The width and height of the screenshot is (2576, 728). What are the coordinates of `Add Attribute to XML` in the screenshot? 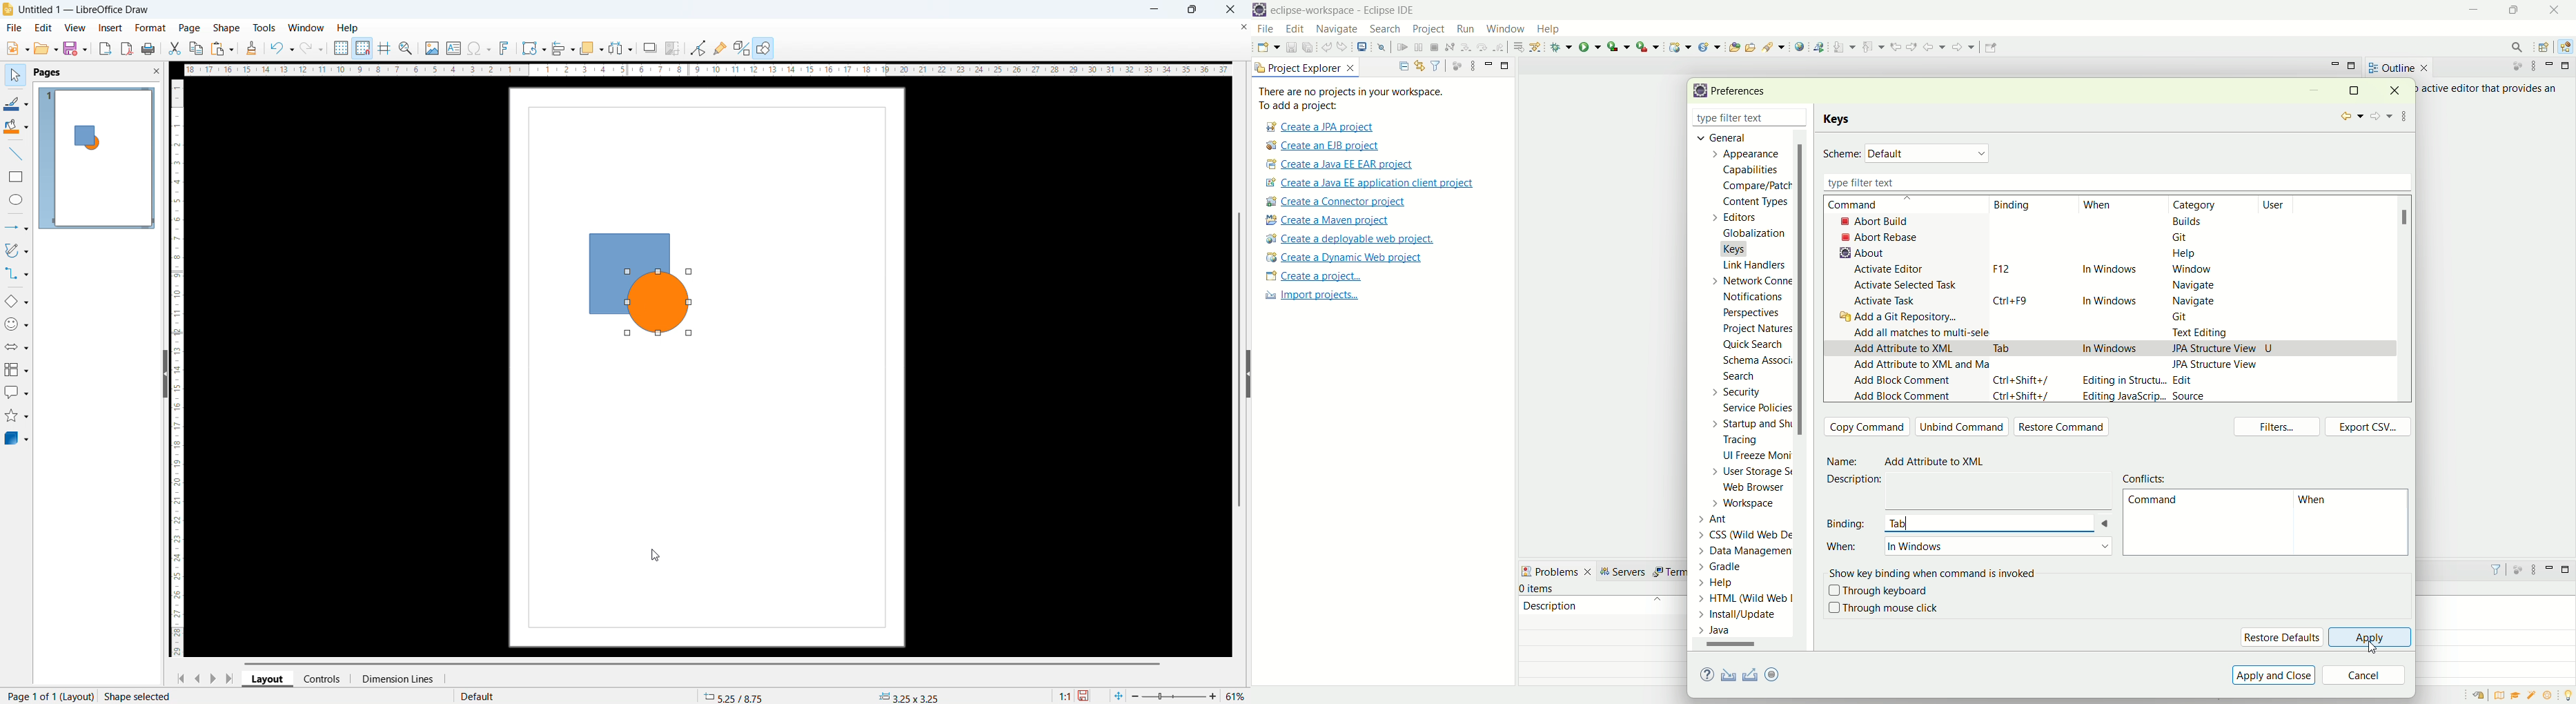 It's located at (1941, 462).